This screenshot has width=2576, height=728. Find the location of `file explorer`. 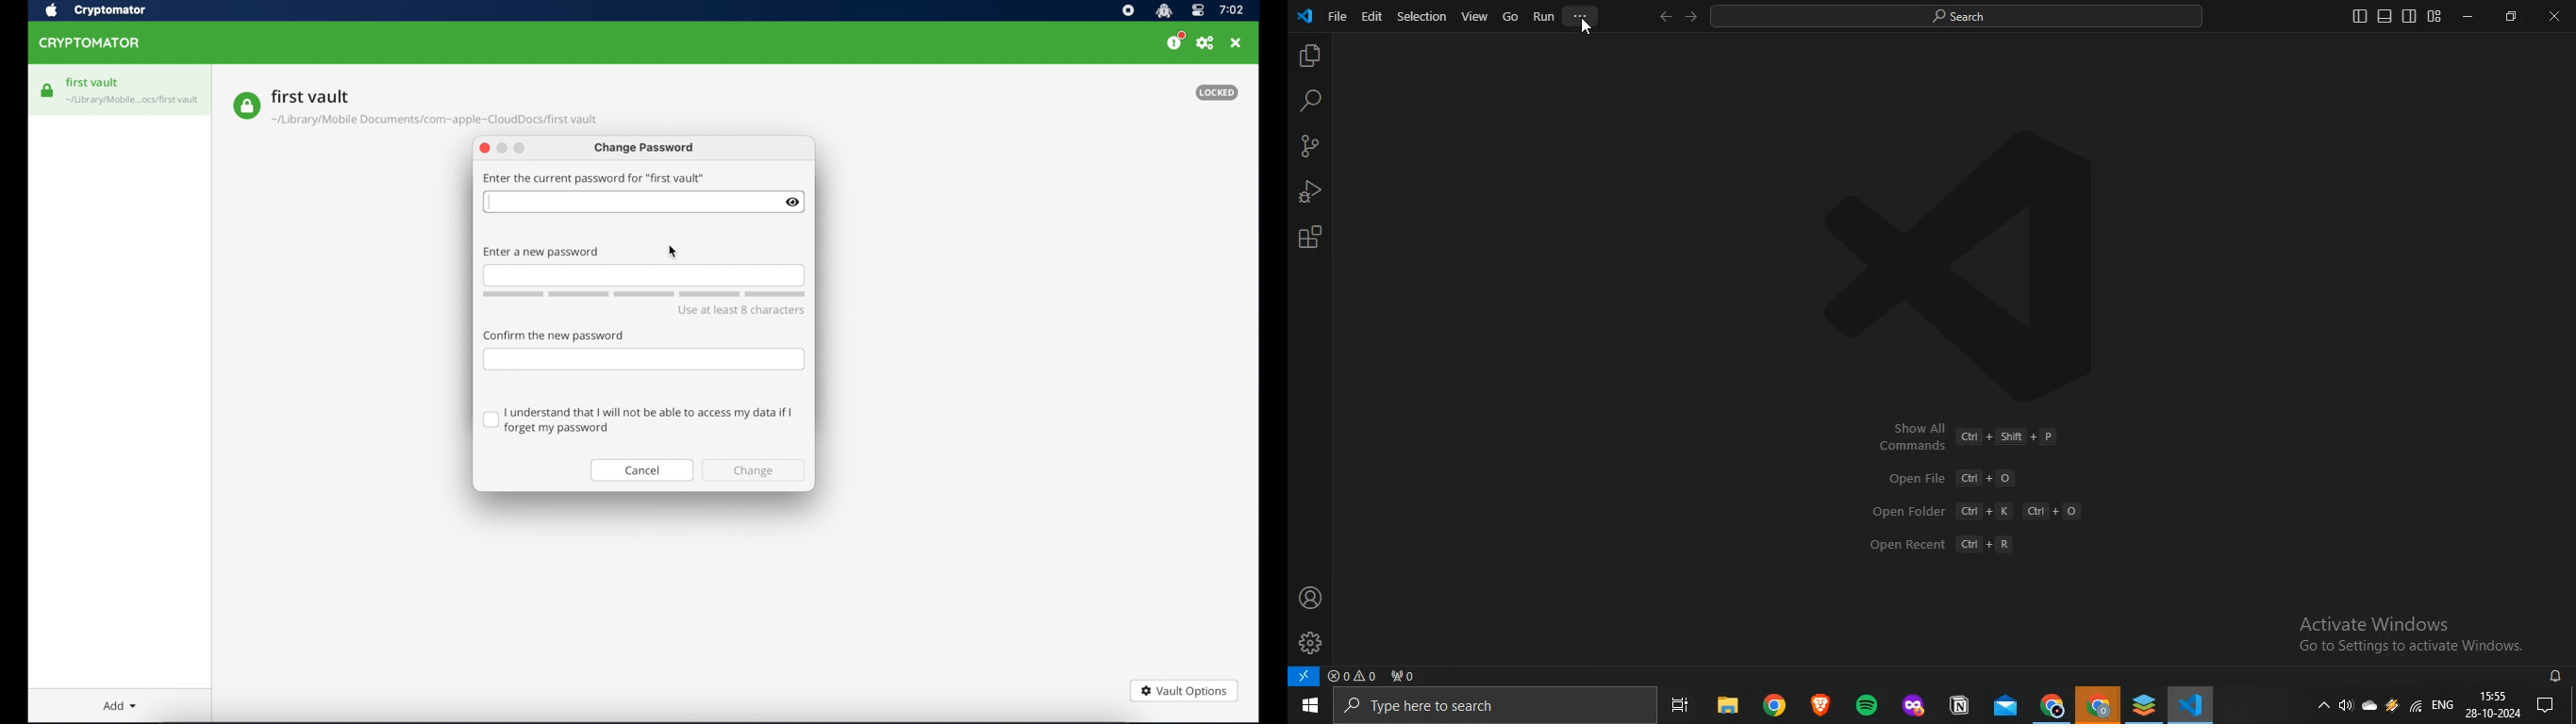

file explorer is located at coordinates (1726, 707).